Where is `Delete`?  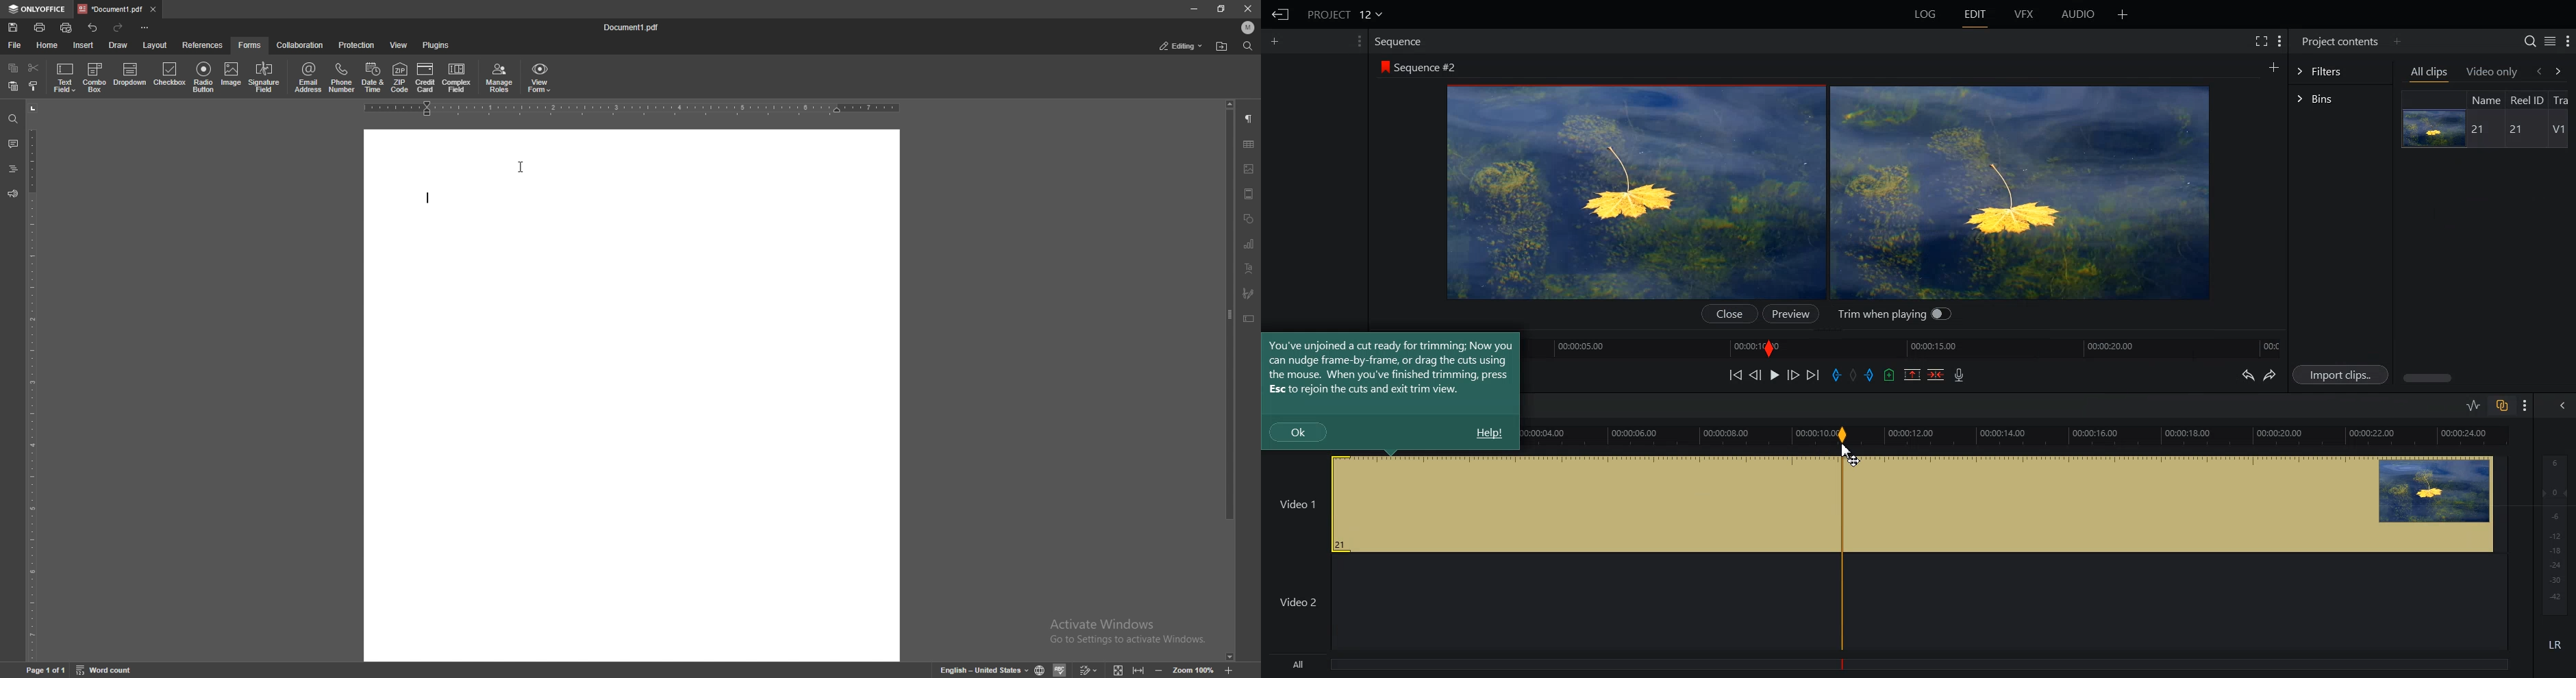 Delete is located at coordinates (1936, 374).